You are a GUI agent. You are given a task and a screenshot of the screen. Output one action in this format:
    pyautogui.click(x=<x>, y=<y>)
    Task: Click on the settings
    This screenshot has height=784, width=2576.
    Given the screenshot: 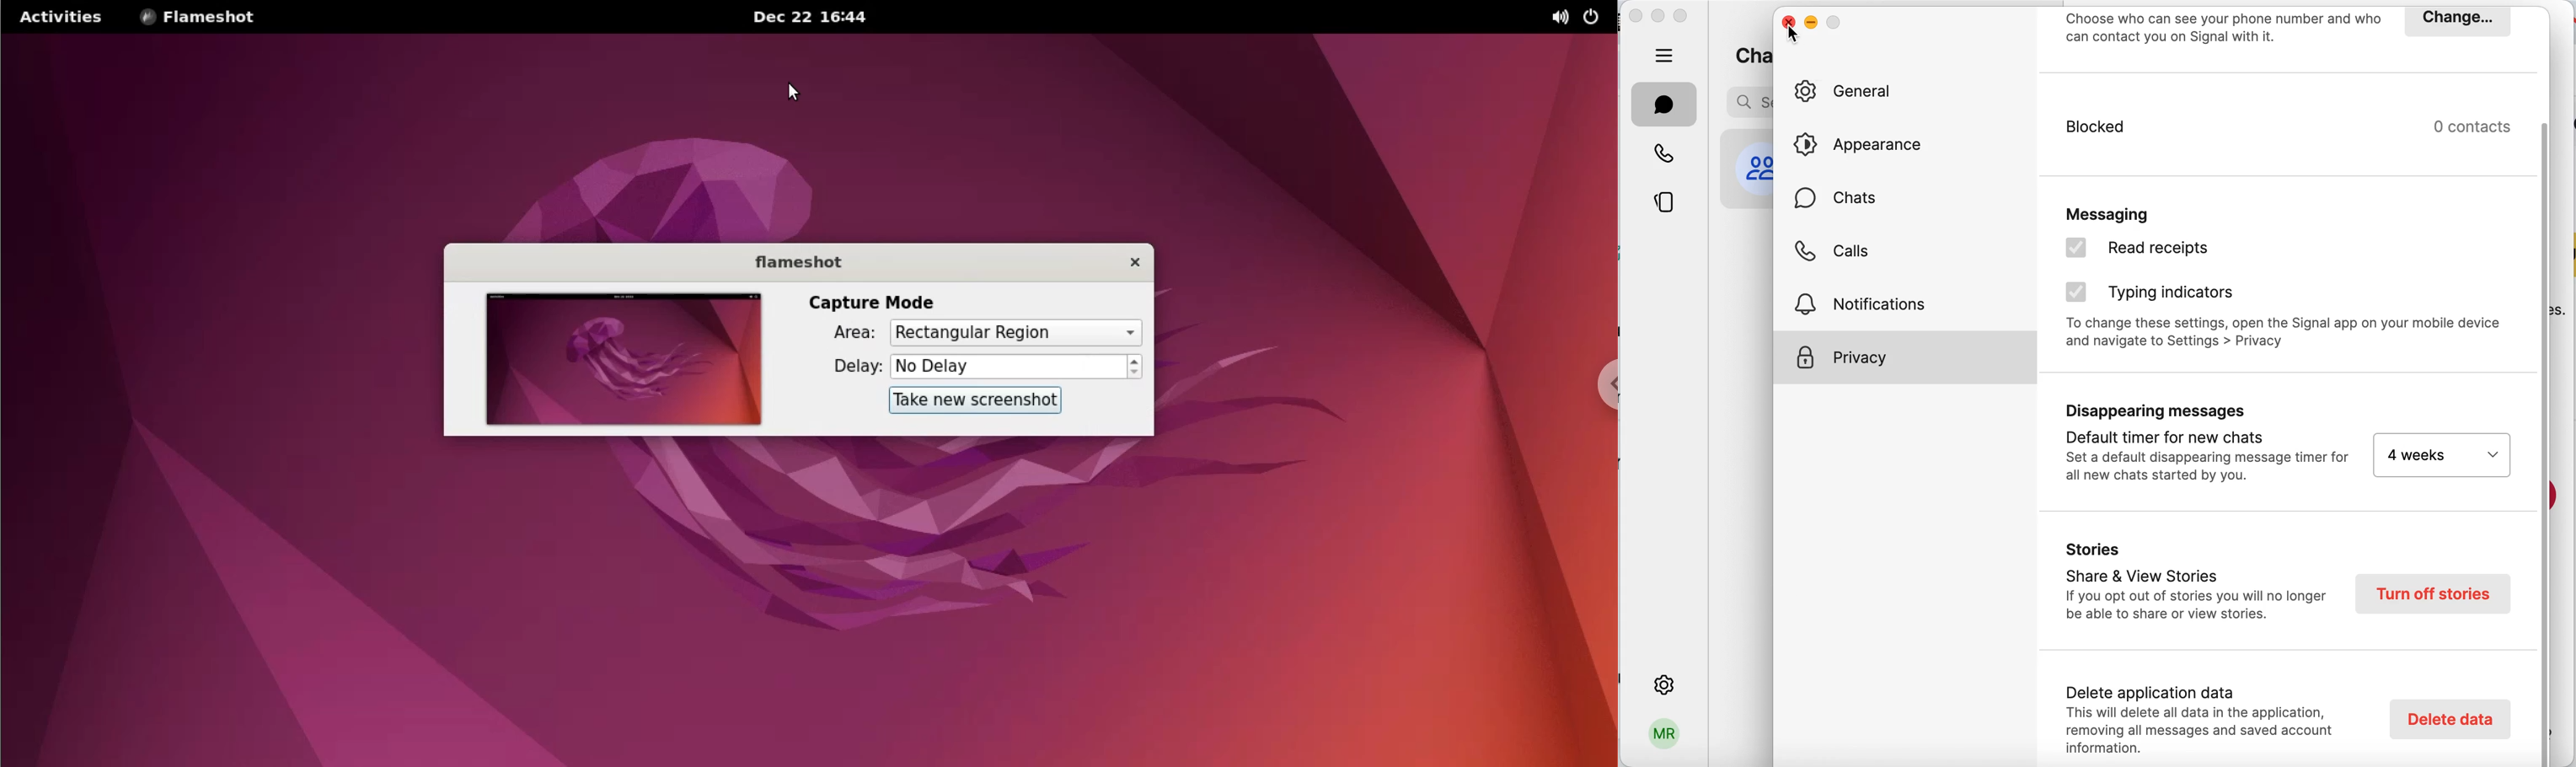 What is the action you would take?
    pyautogui.click(x=1663, y=683)
    